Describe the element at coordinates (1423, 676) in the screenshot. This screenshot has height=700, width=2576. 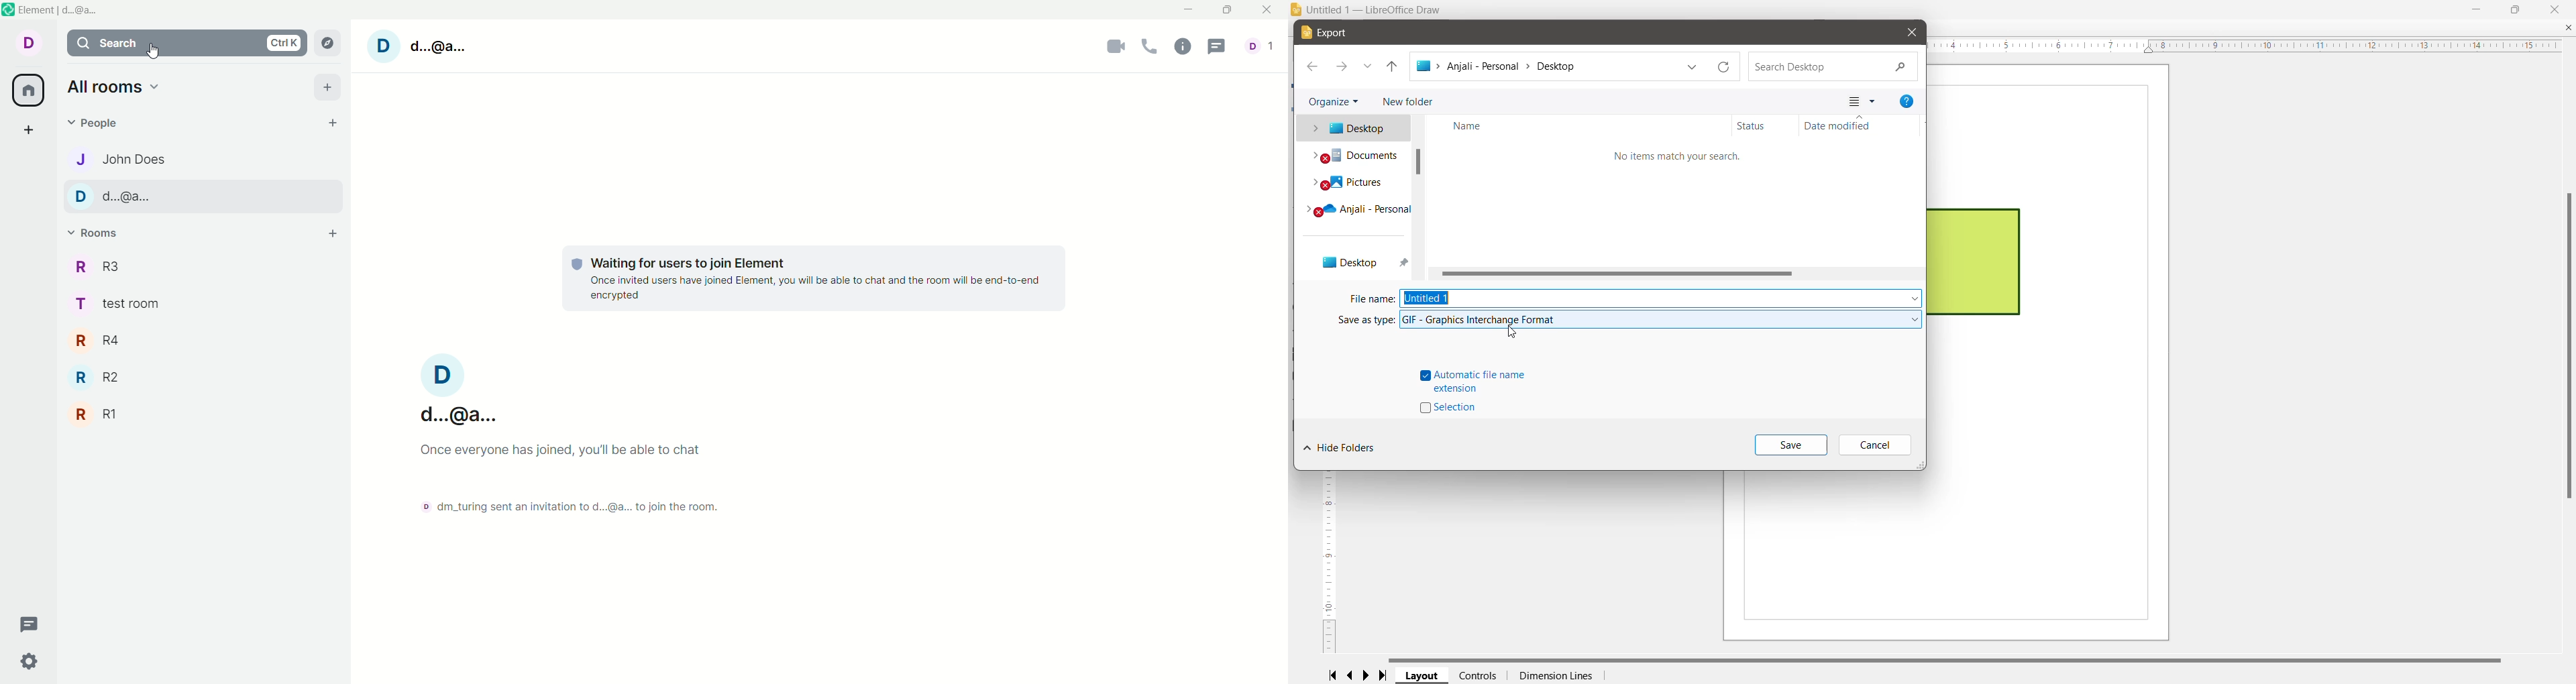
I see `Layout` at that location.